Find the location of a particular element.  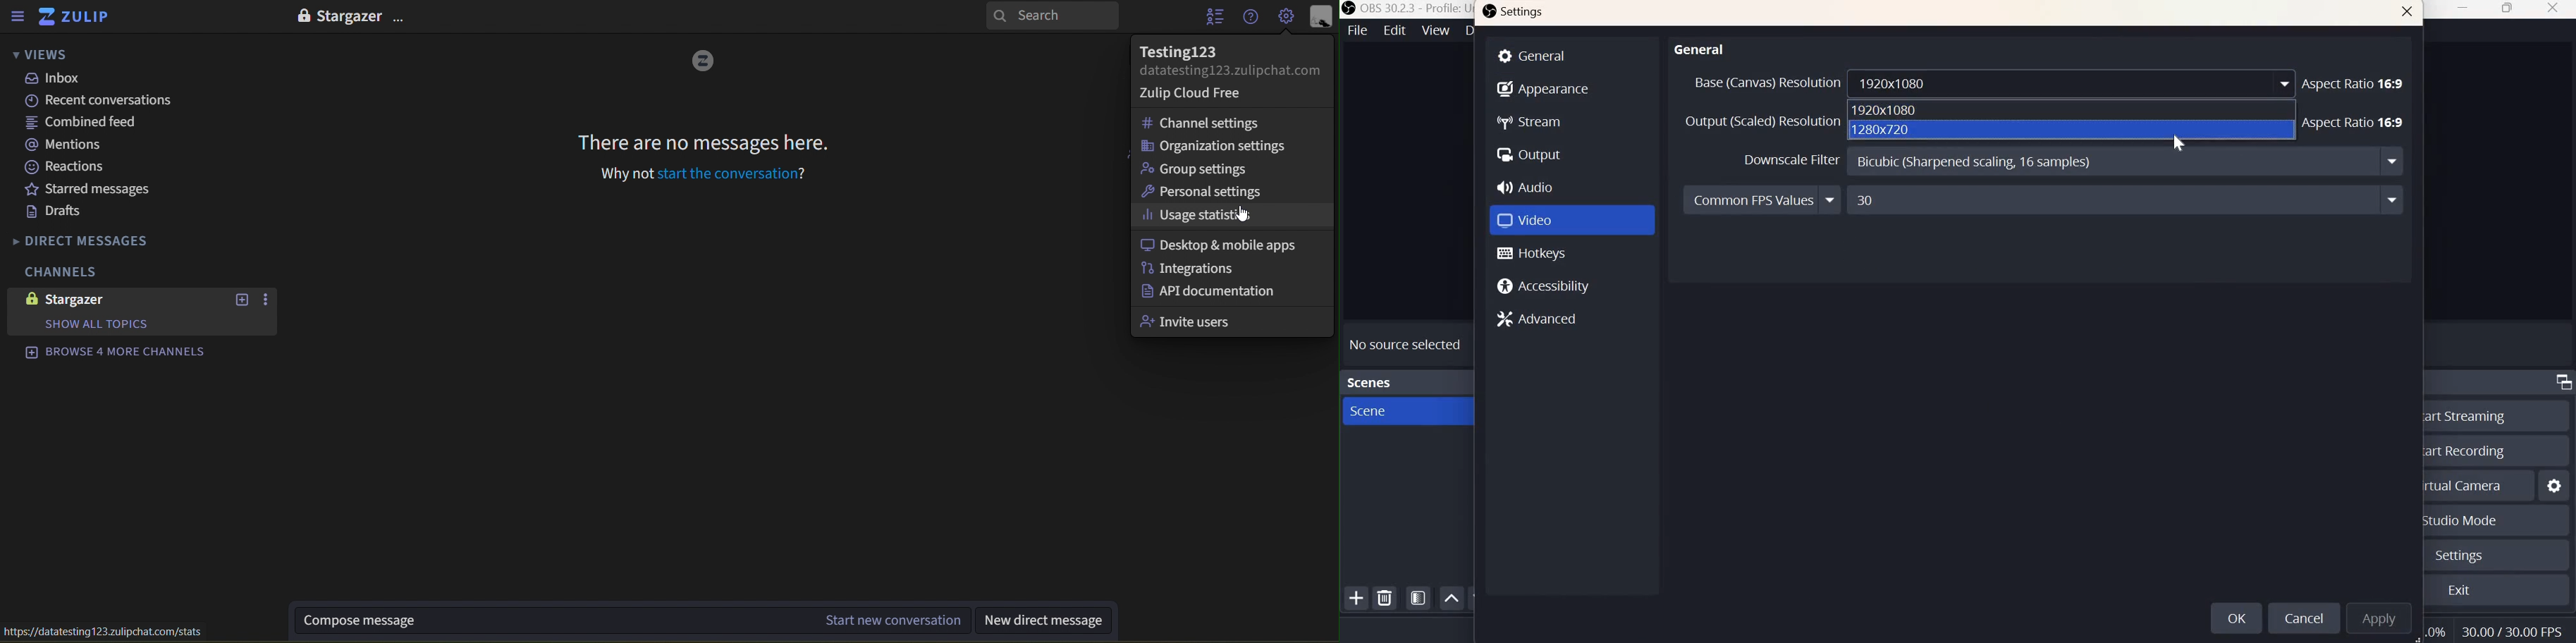

why not is located at coordinates (625, 176).